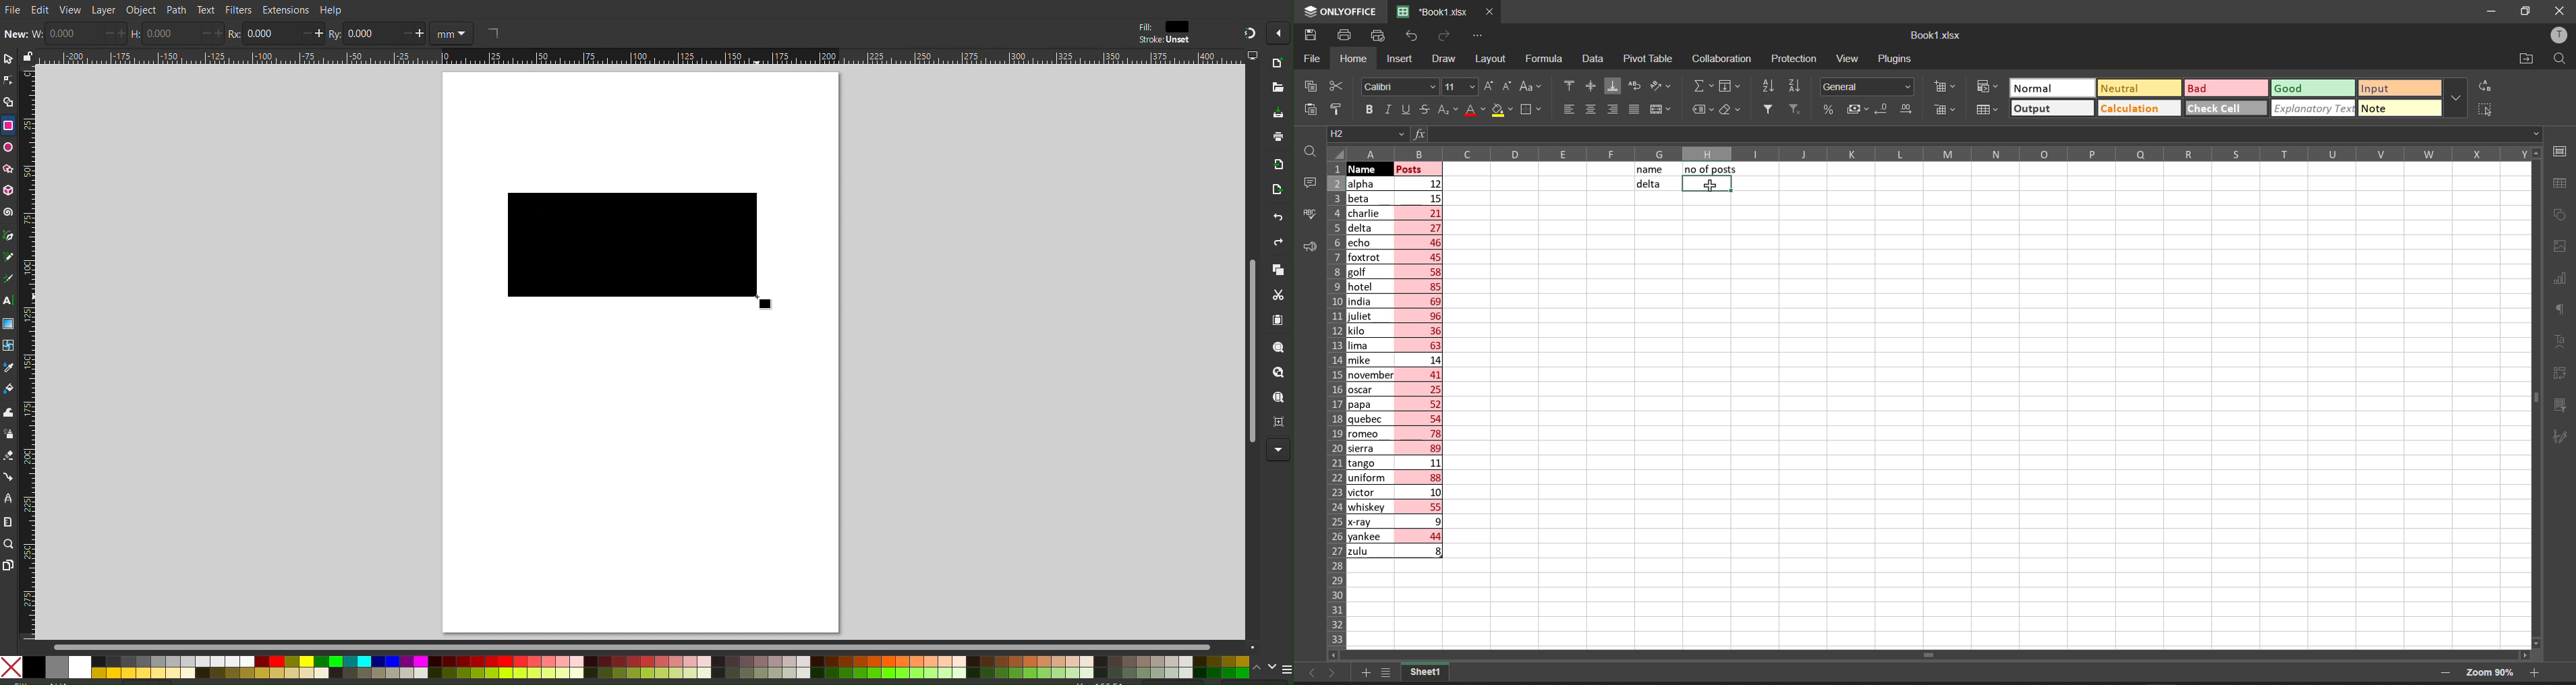 Image resolution: width=2576 pixels, height=700 pixels. I want to click on image settings, so click(2561, 249).